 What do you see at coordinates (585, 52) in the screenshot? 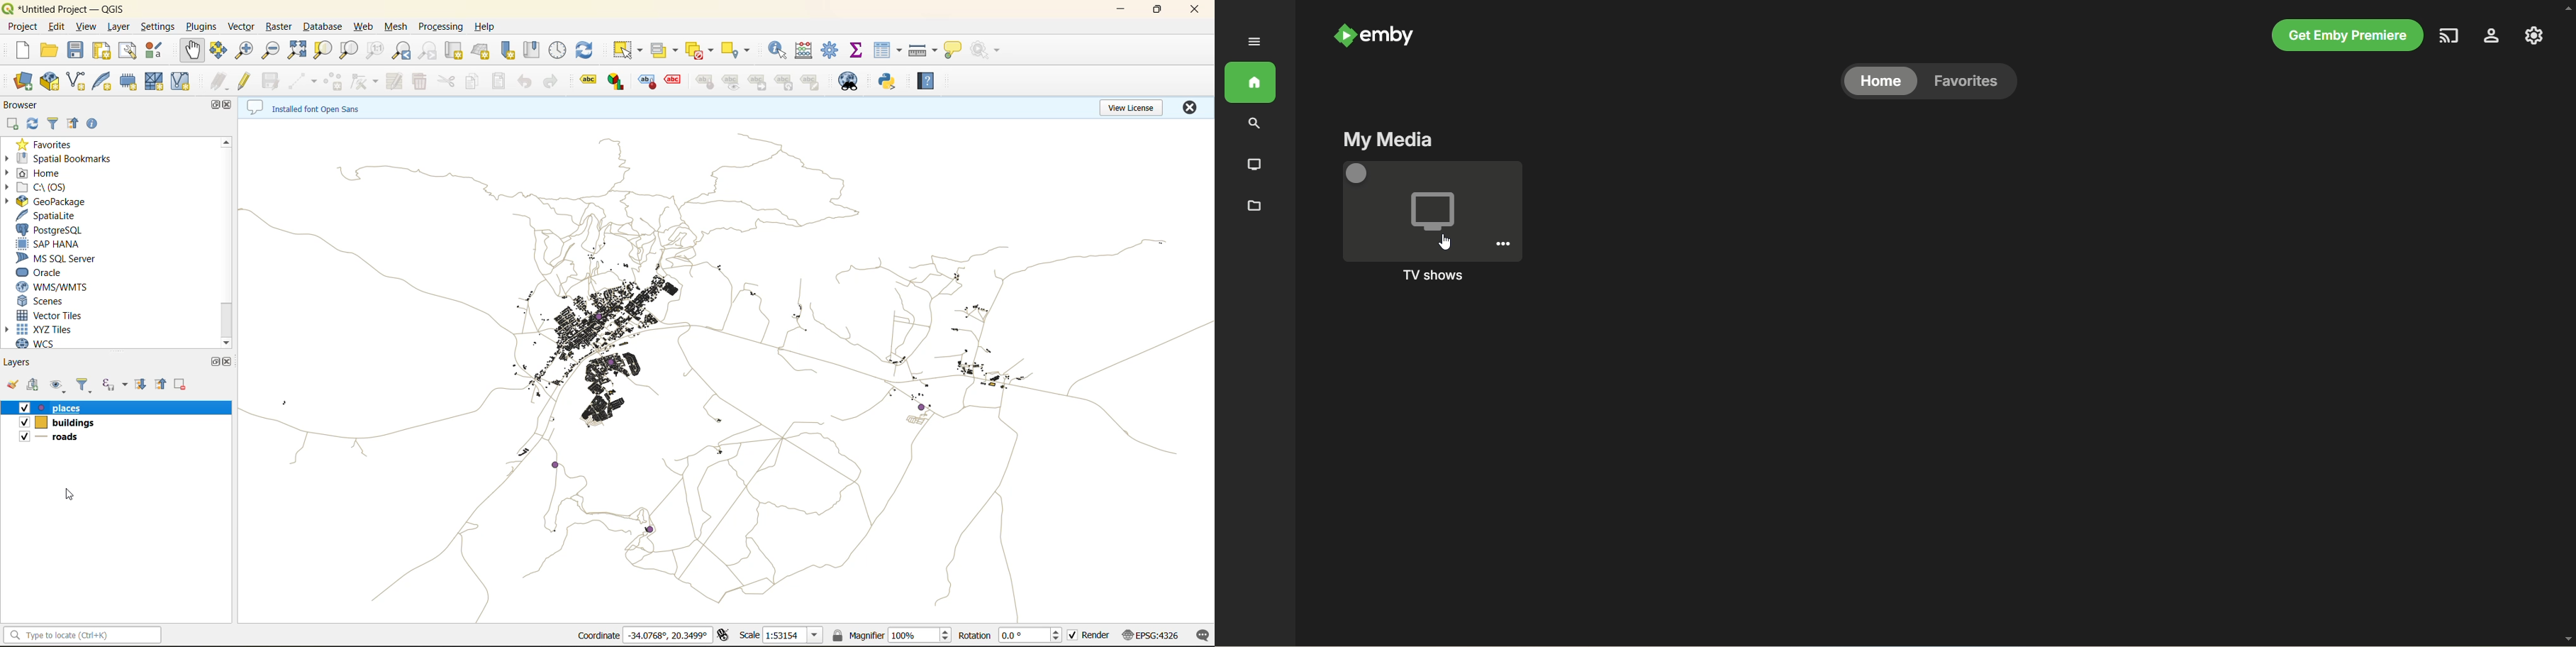
I see `refresh` at bounding box center [585, 52].